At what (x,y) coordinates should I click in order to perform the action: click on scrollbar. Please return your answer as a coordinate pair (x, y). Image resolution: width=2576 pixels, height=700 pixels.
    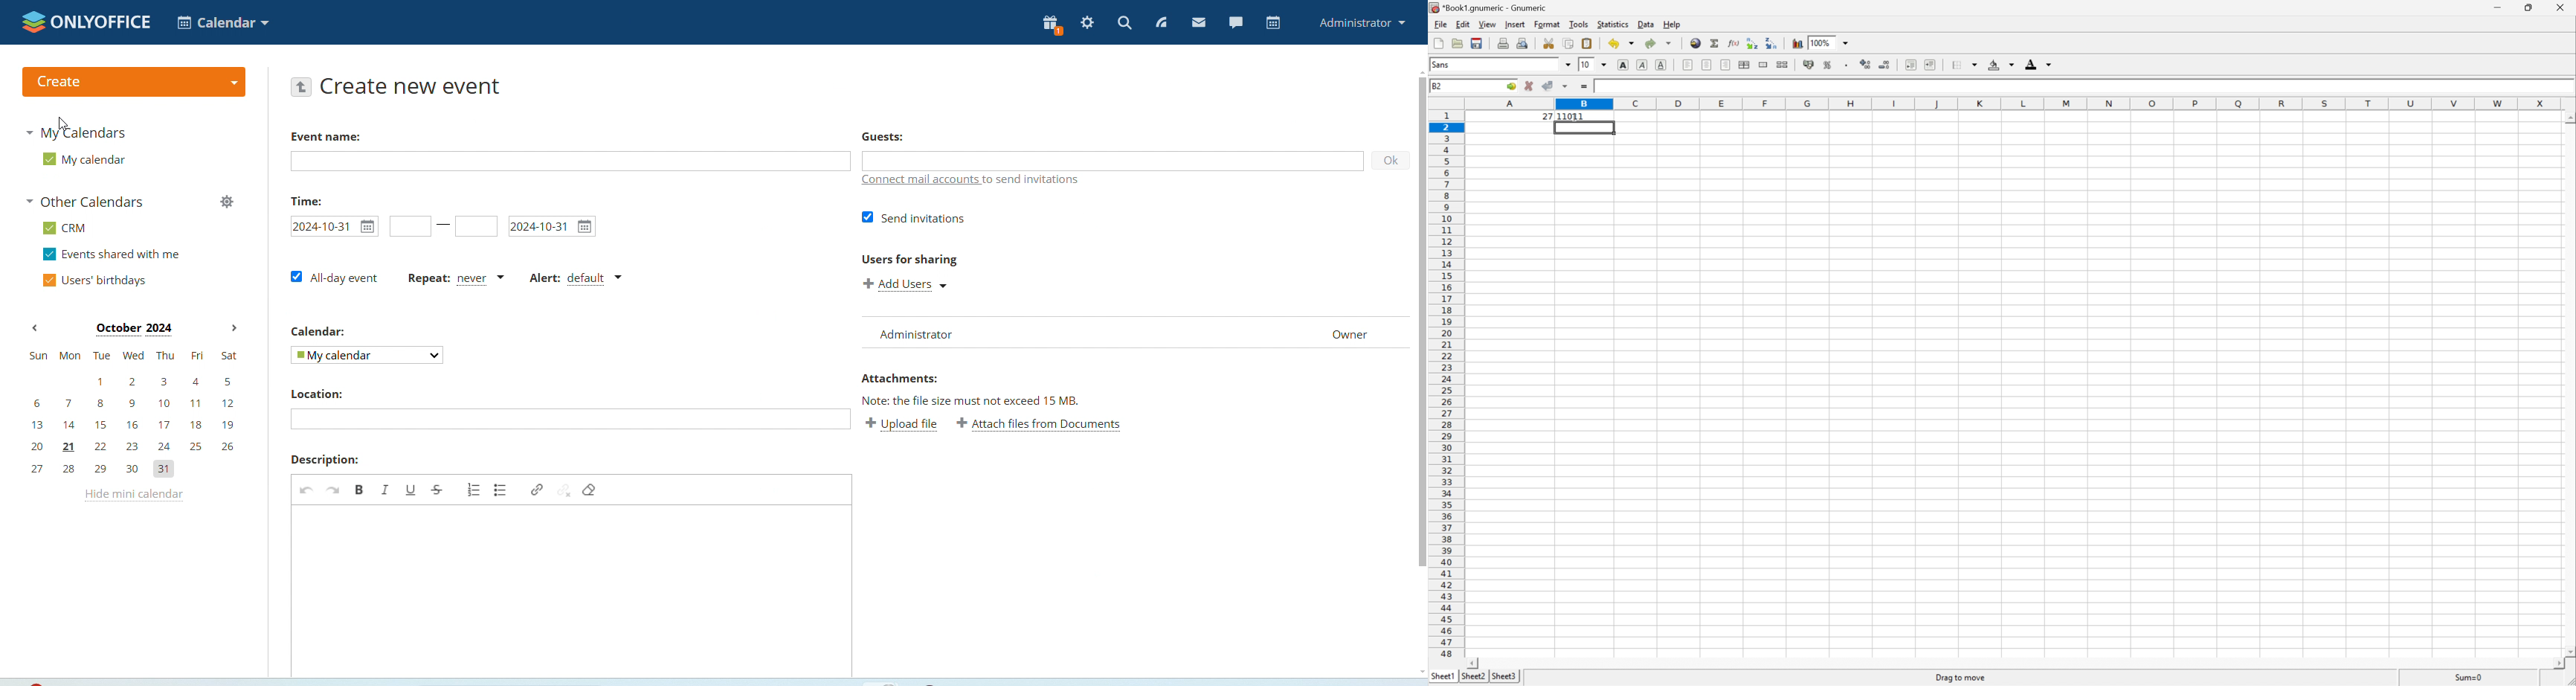
    Looking at the image, I should click on (1422, 321).